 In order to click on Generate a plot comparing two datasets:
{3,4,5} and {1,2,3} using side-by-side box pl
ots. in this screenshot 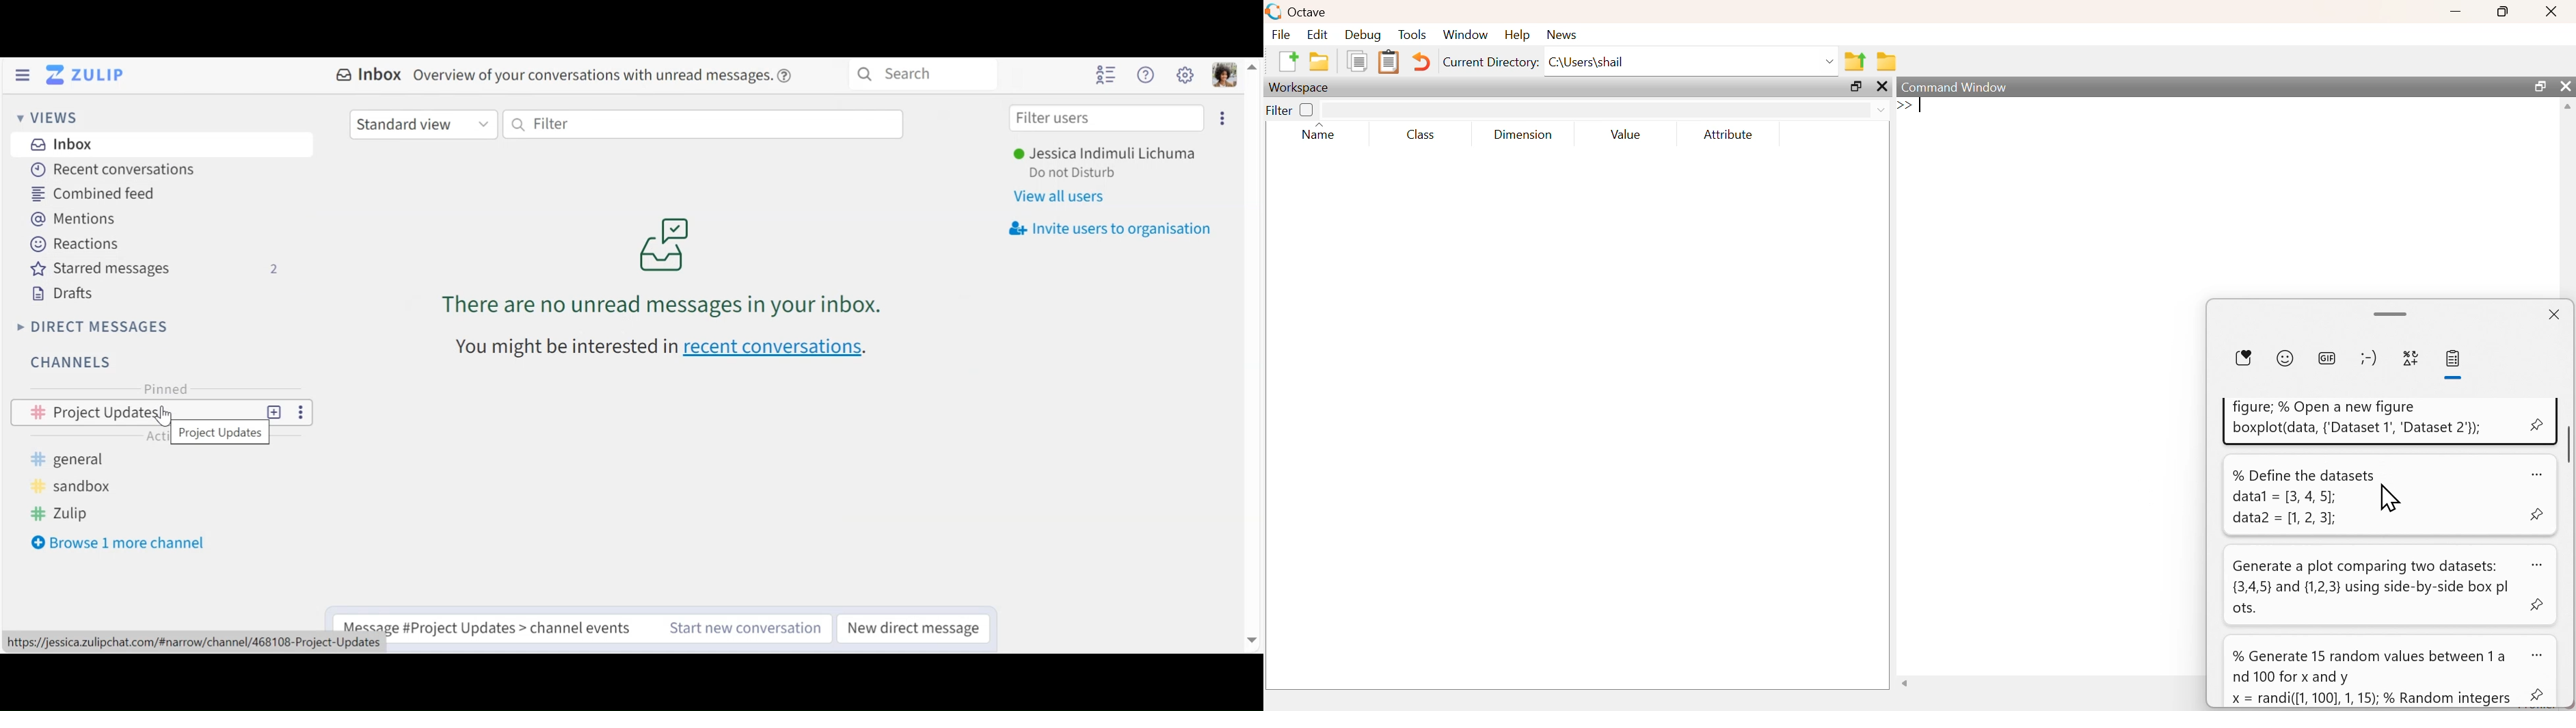, I will do `click(2373, 587)`.